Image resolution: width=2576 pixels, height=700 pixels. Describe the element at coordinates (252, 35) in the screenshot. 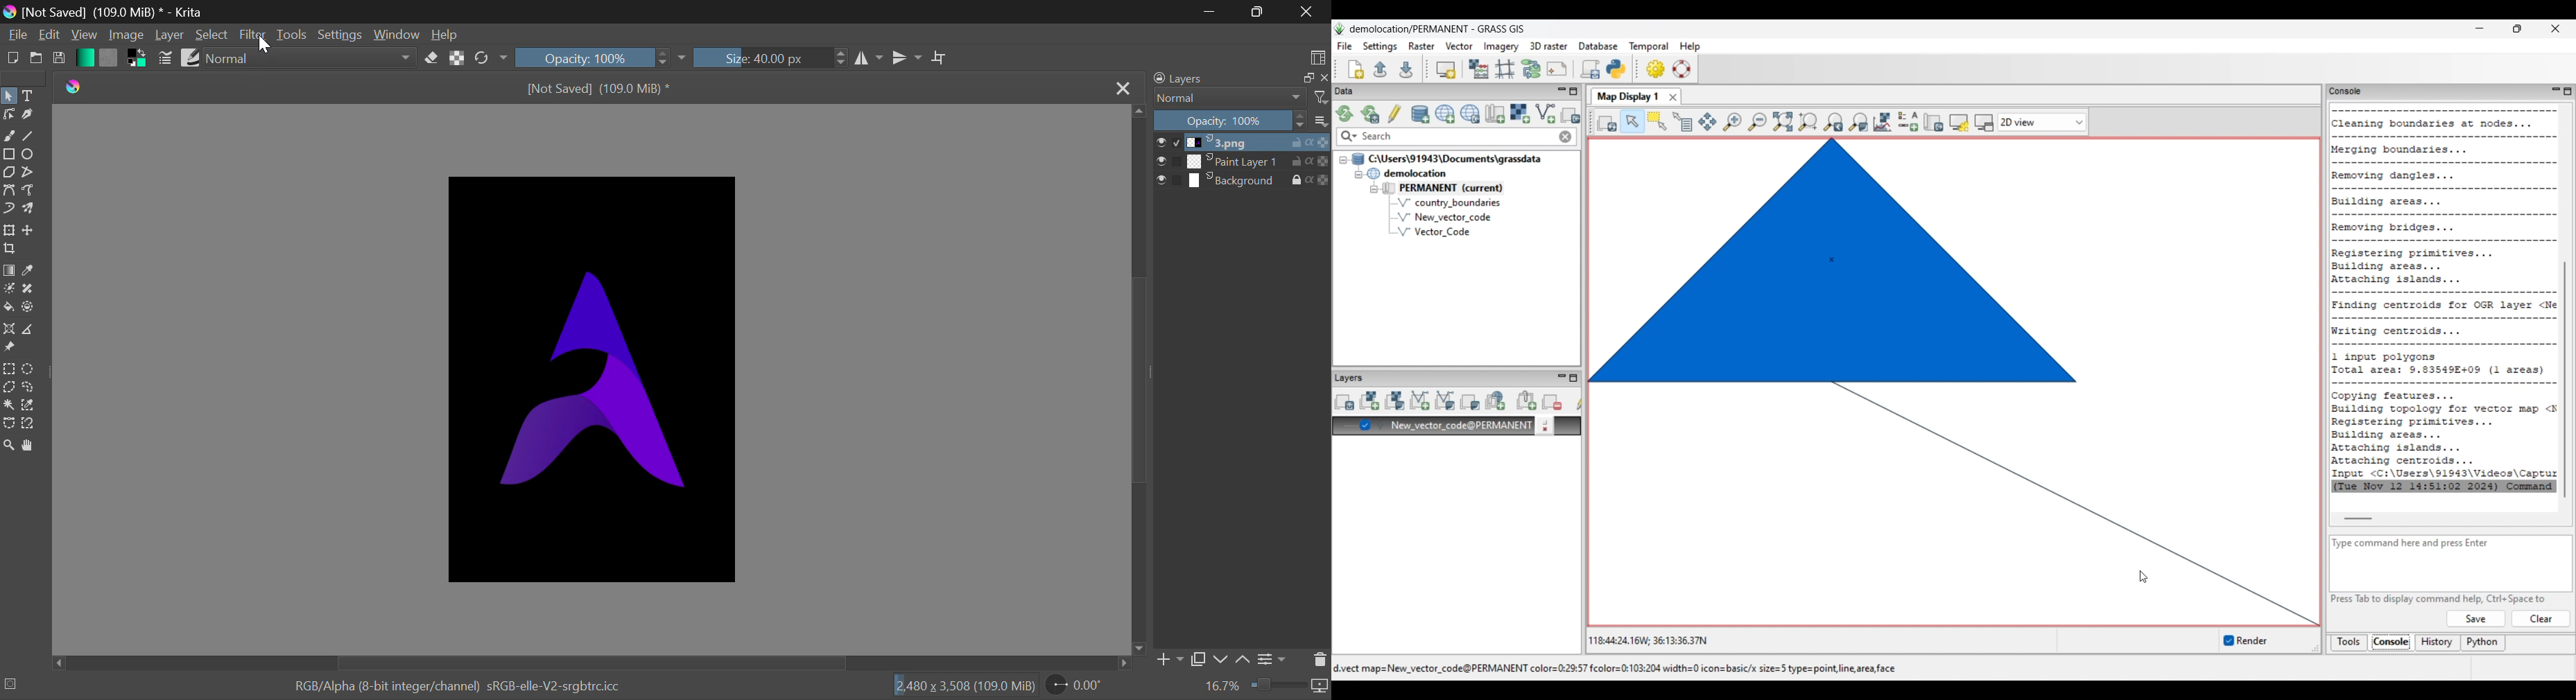

I see `Filter` at that location.